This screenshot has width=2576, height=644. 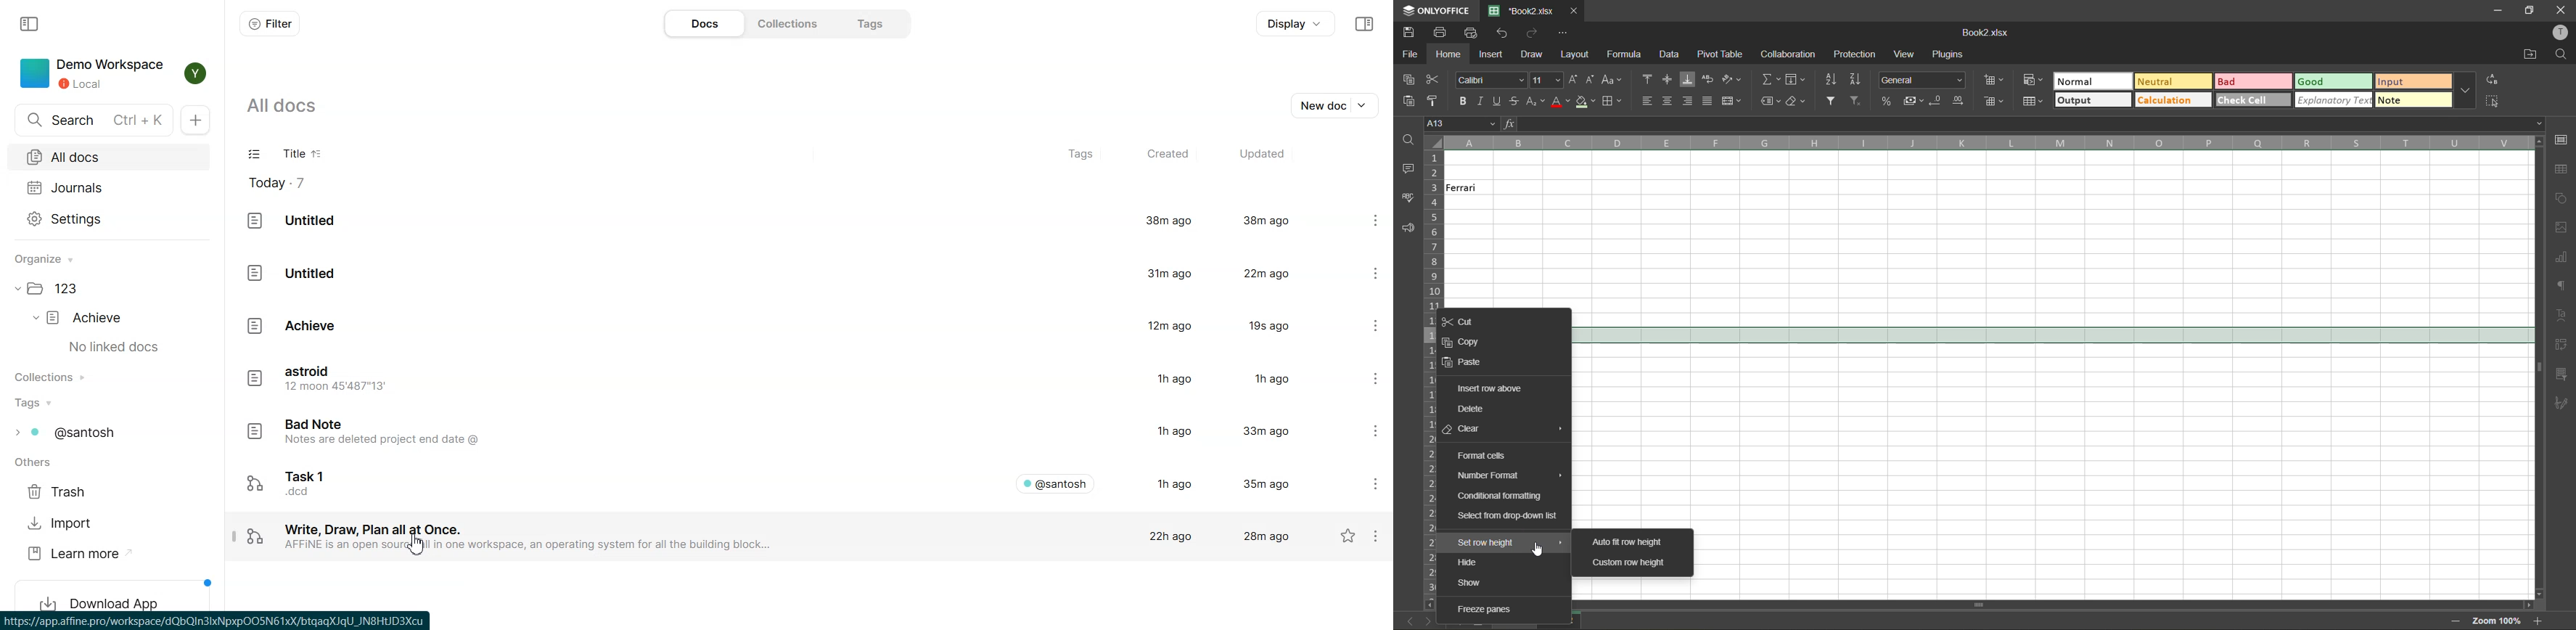 What do you see at coordinates (1732, 101) in the screenshot?
I see `merge and center` at bounding box center [1732, 101].